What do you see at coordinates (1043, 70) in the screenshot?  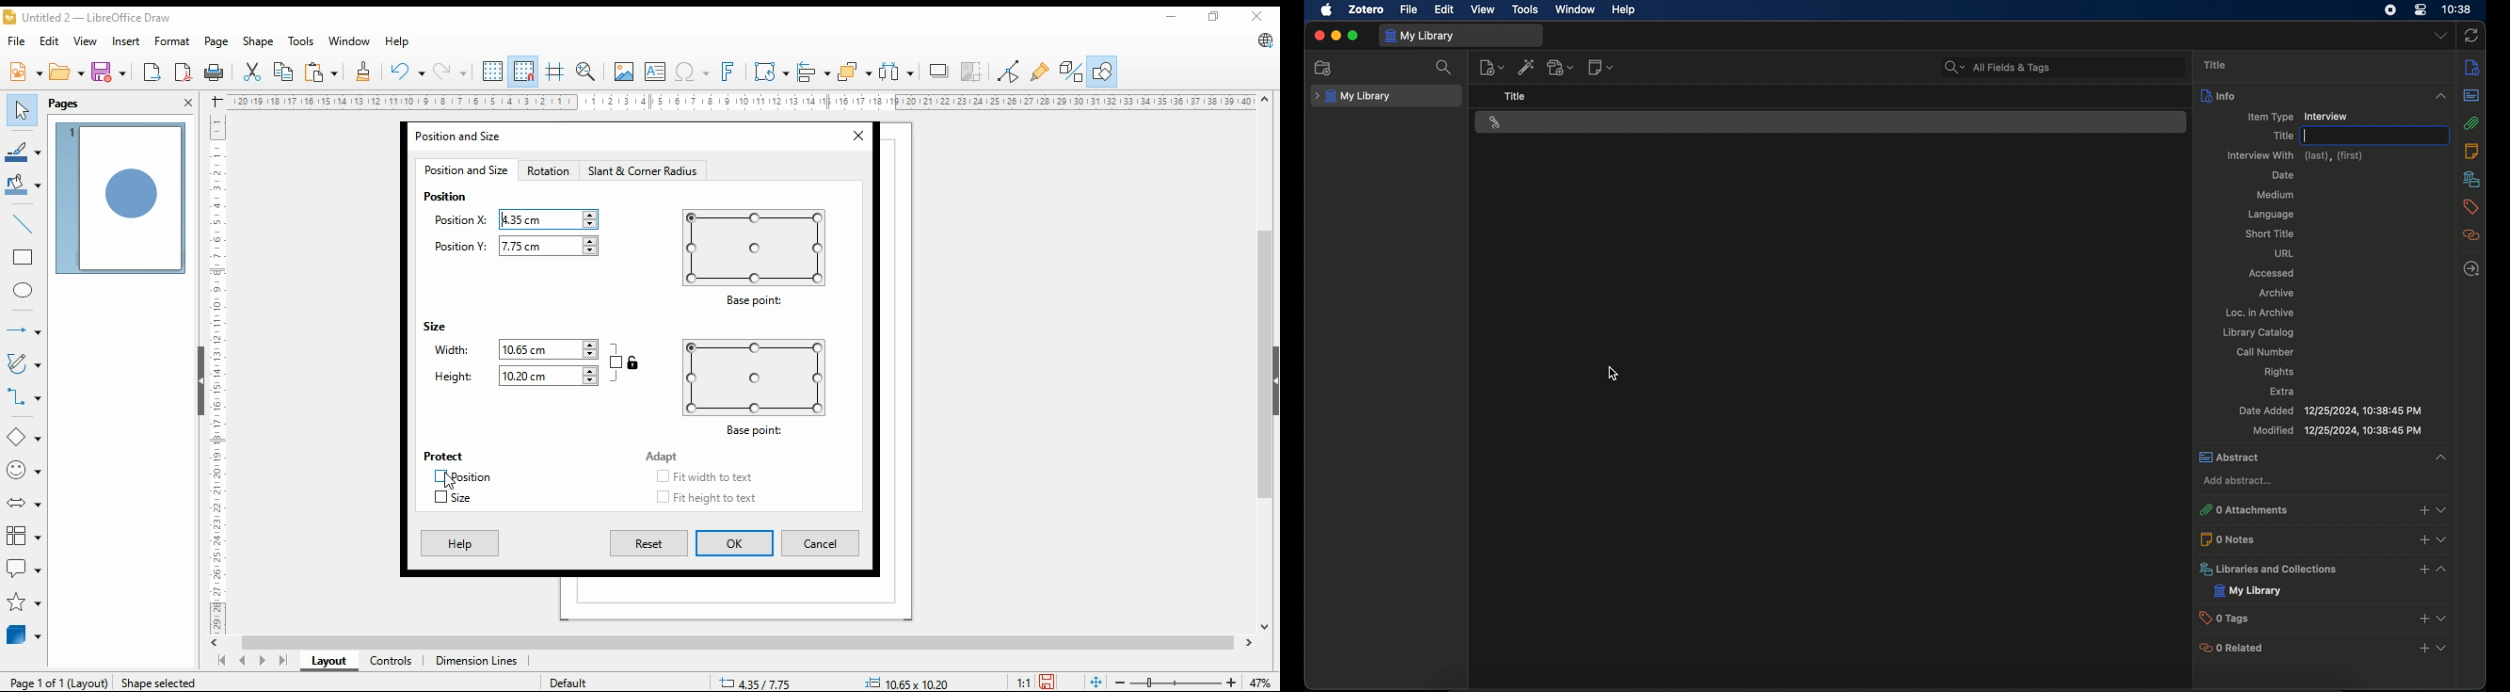 I see `show gluepoint functions` at bounding box center [1043, 70].